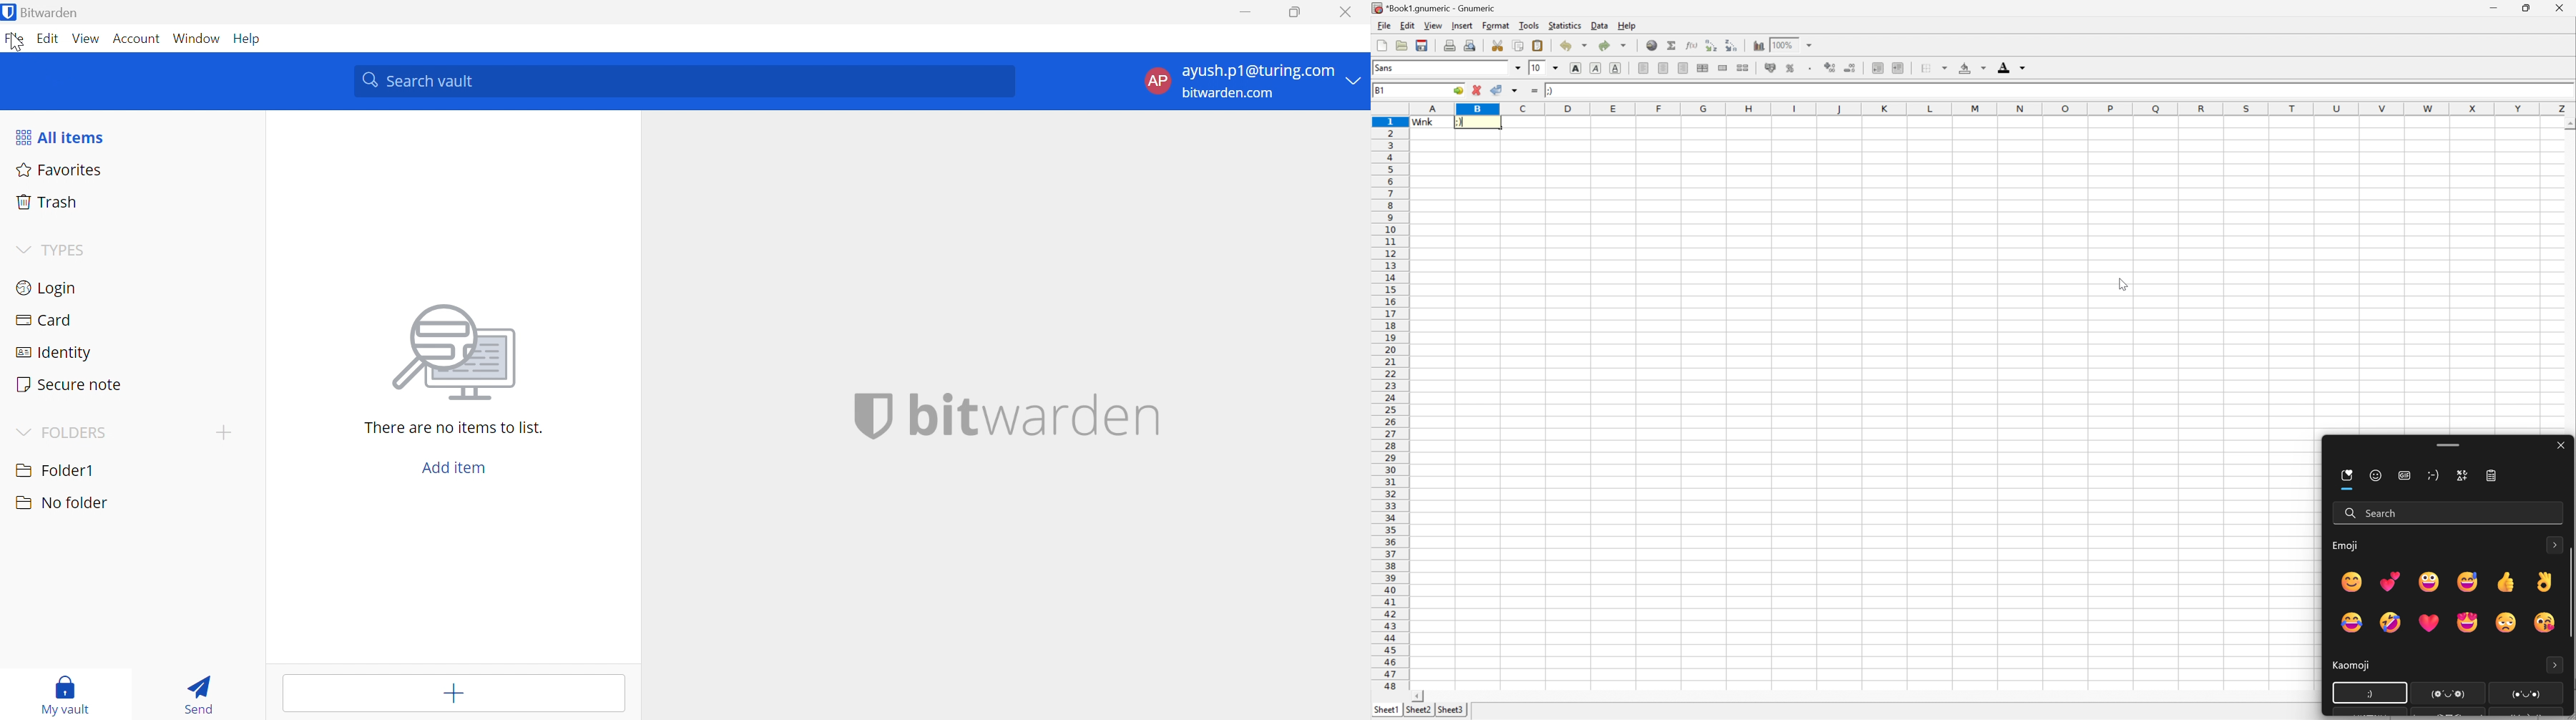  I want to click on sheet1, so click(1386, 708).